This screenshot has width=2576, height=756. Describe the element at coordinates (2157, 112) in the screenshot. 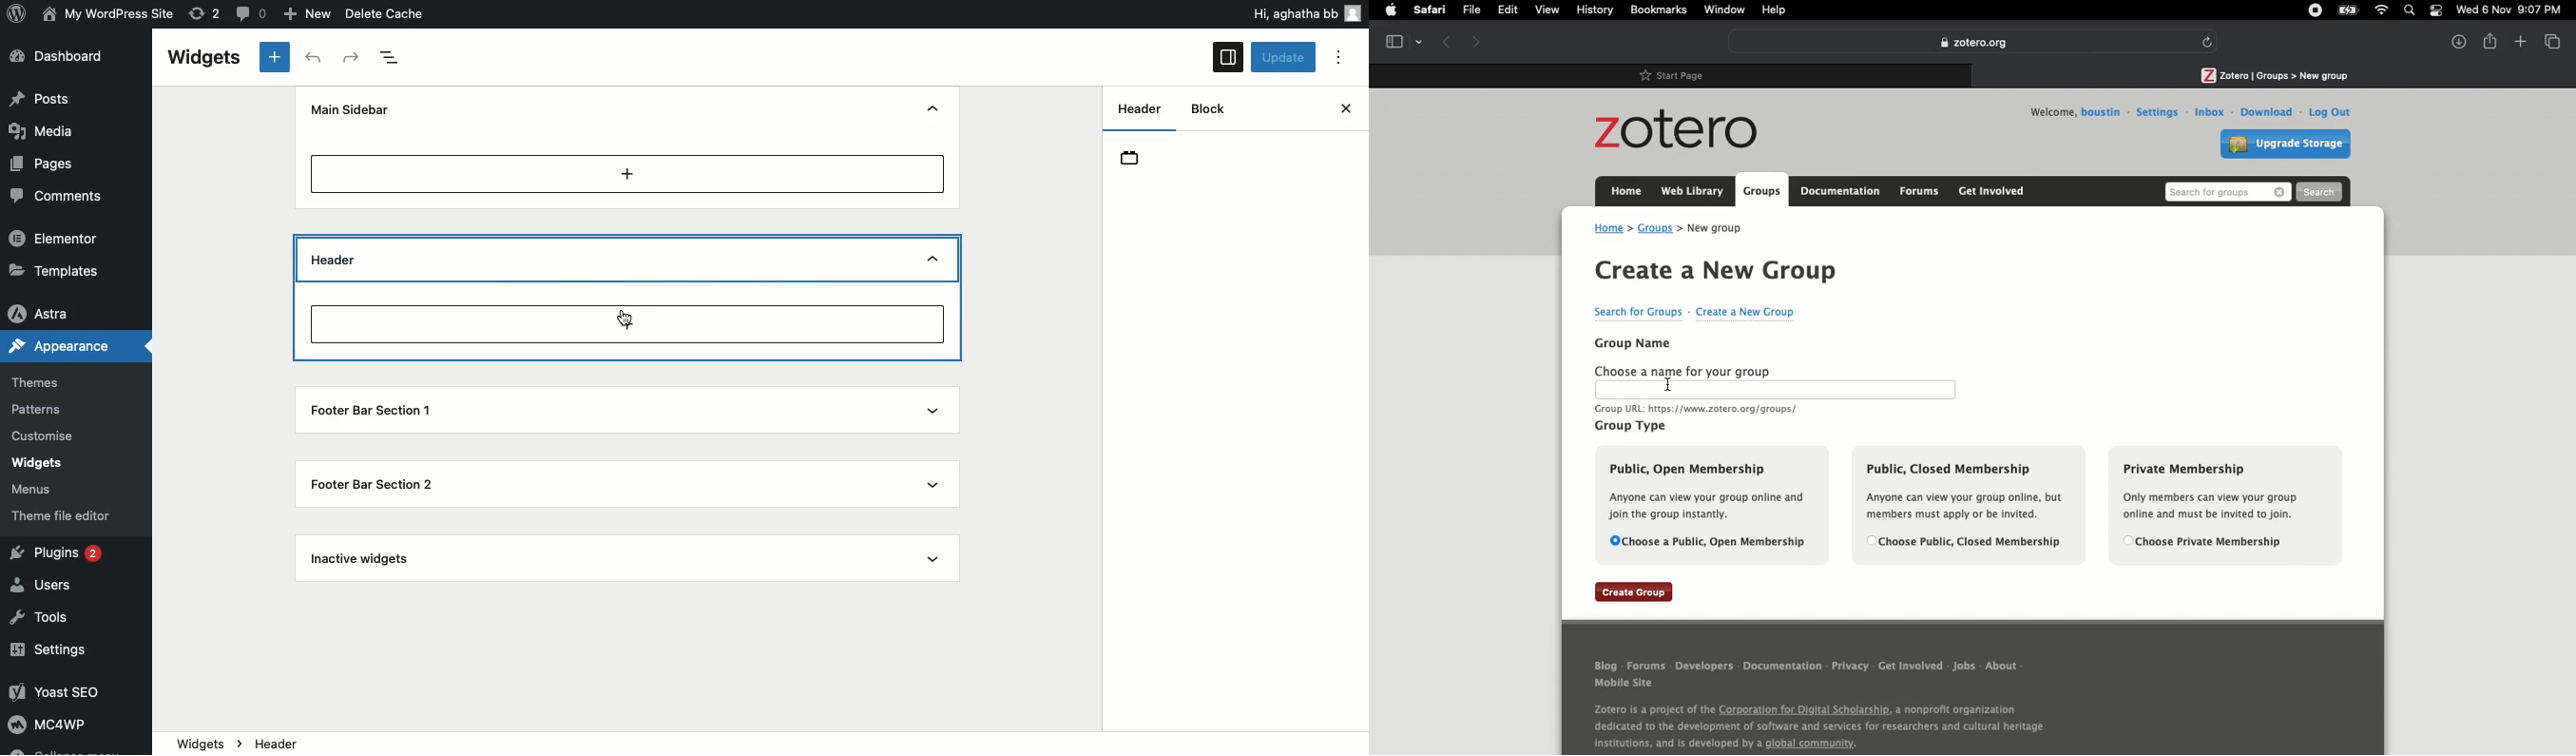

I see `Settings` at that location.